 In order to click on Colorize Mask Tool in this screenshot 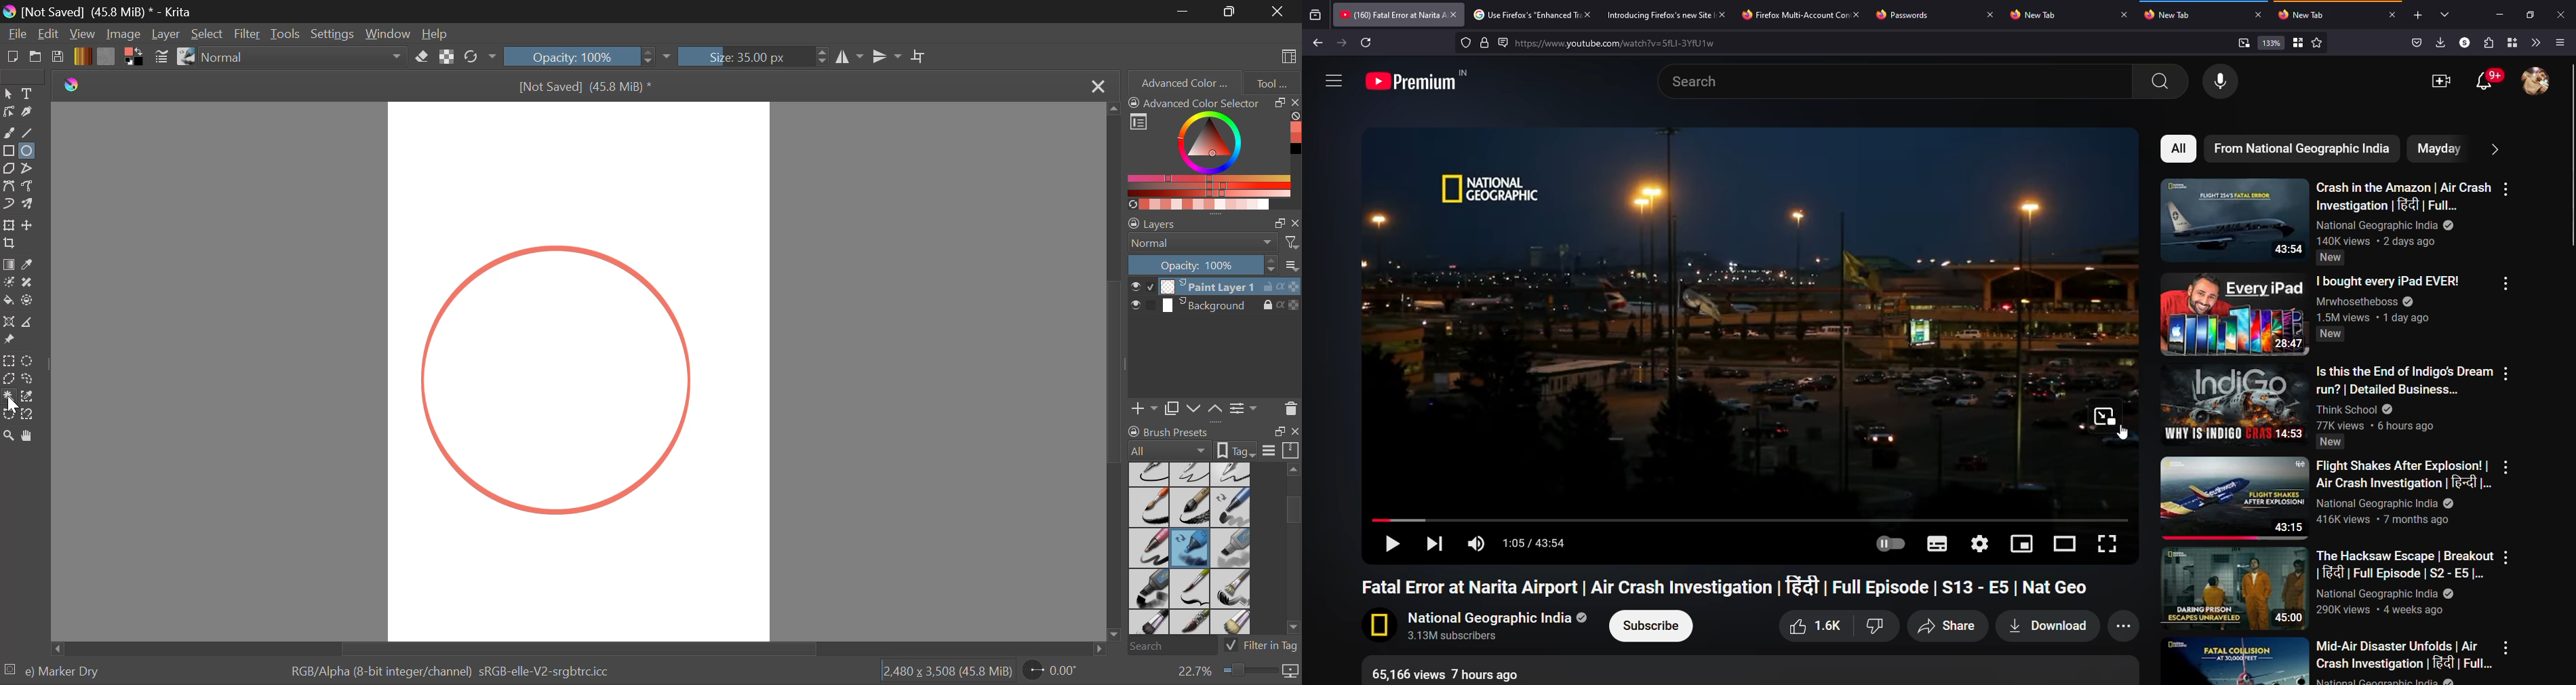, I will do `click(9, 283)`.